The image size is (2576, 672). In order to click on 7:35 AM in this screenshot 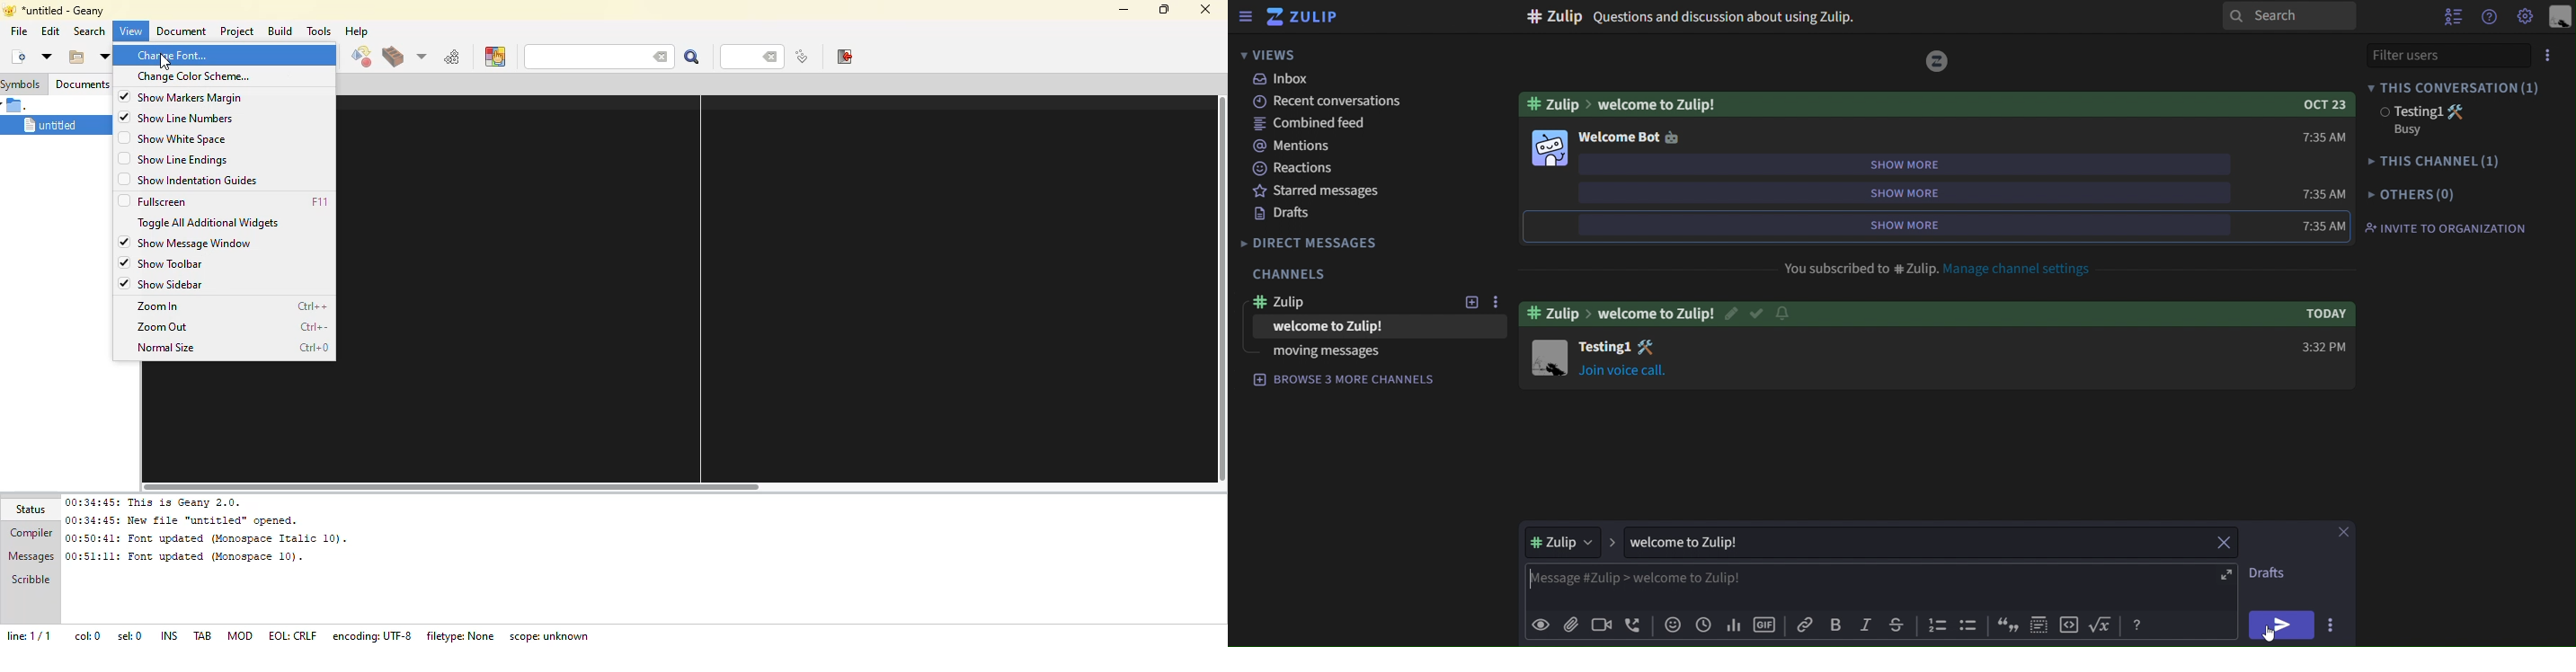, I will do `click(2323, 208)`.